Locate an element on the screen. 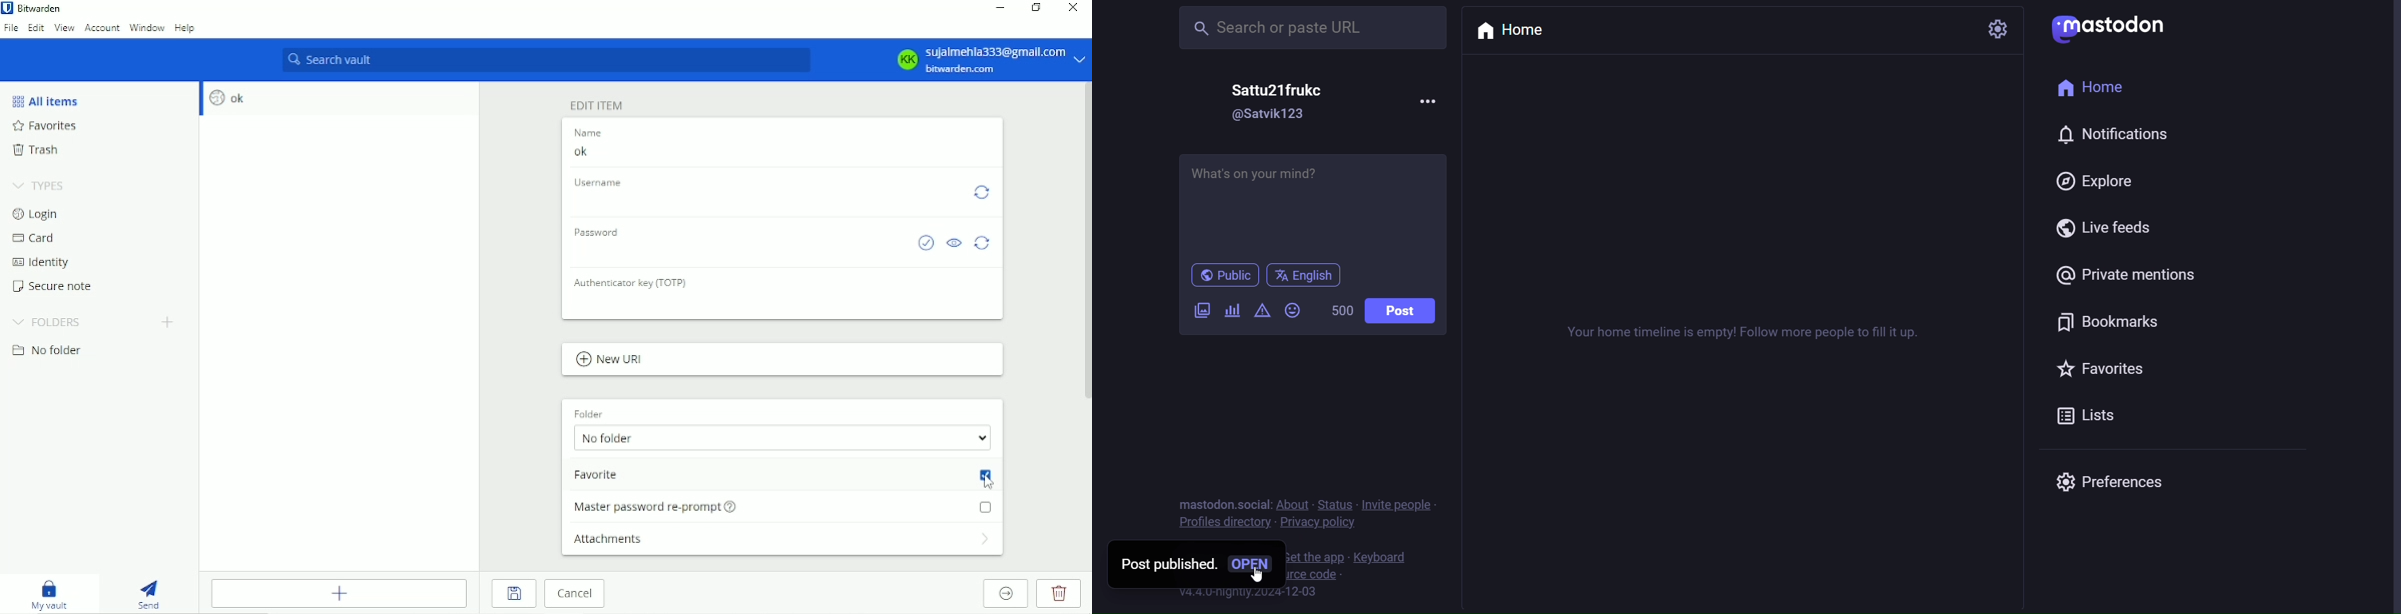 Image resolution: width=2408 pixels, height=616 pixels. No folder is located at coordinates (49, 351).